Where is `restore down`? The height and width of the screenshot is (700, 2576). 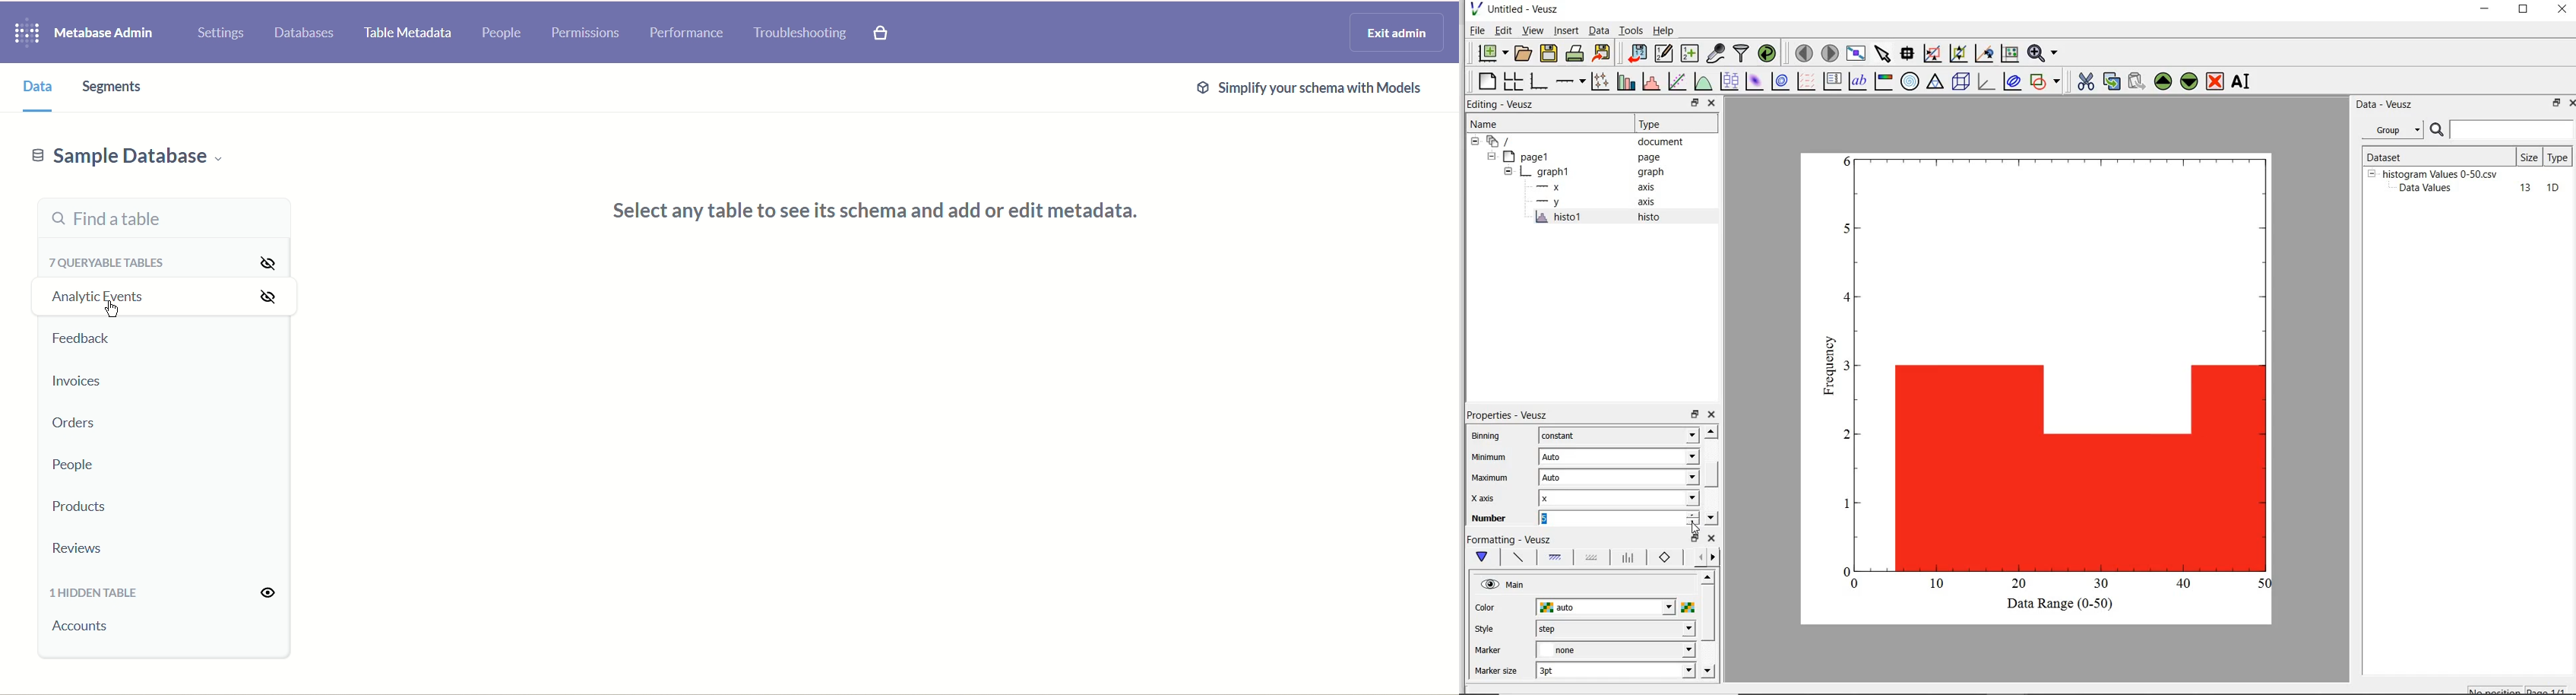
restore down is located at coordinates (2553, 104).